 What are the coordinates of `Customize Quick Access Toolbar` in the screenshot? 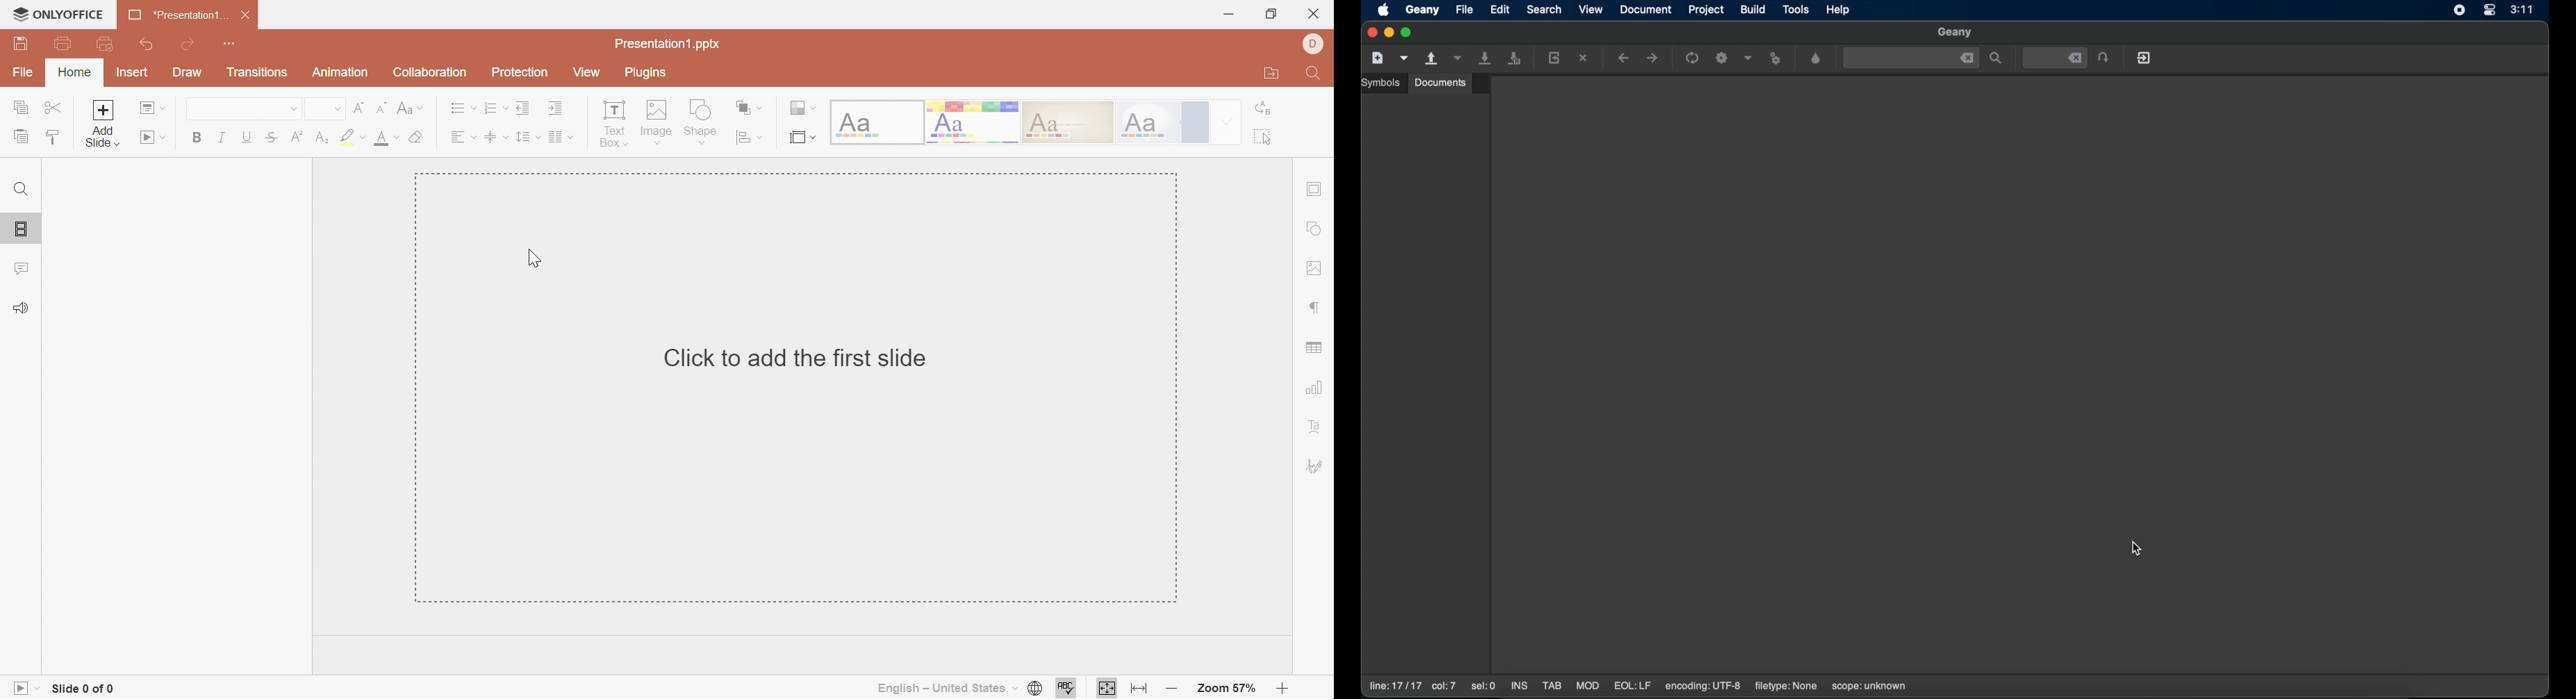 It's located at (233, 44).